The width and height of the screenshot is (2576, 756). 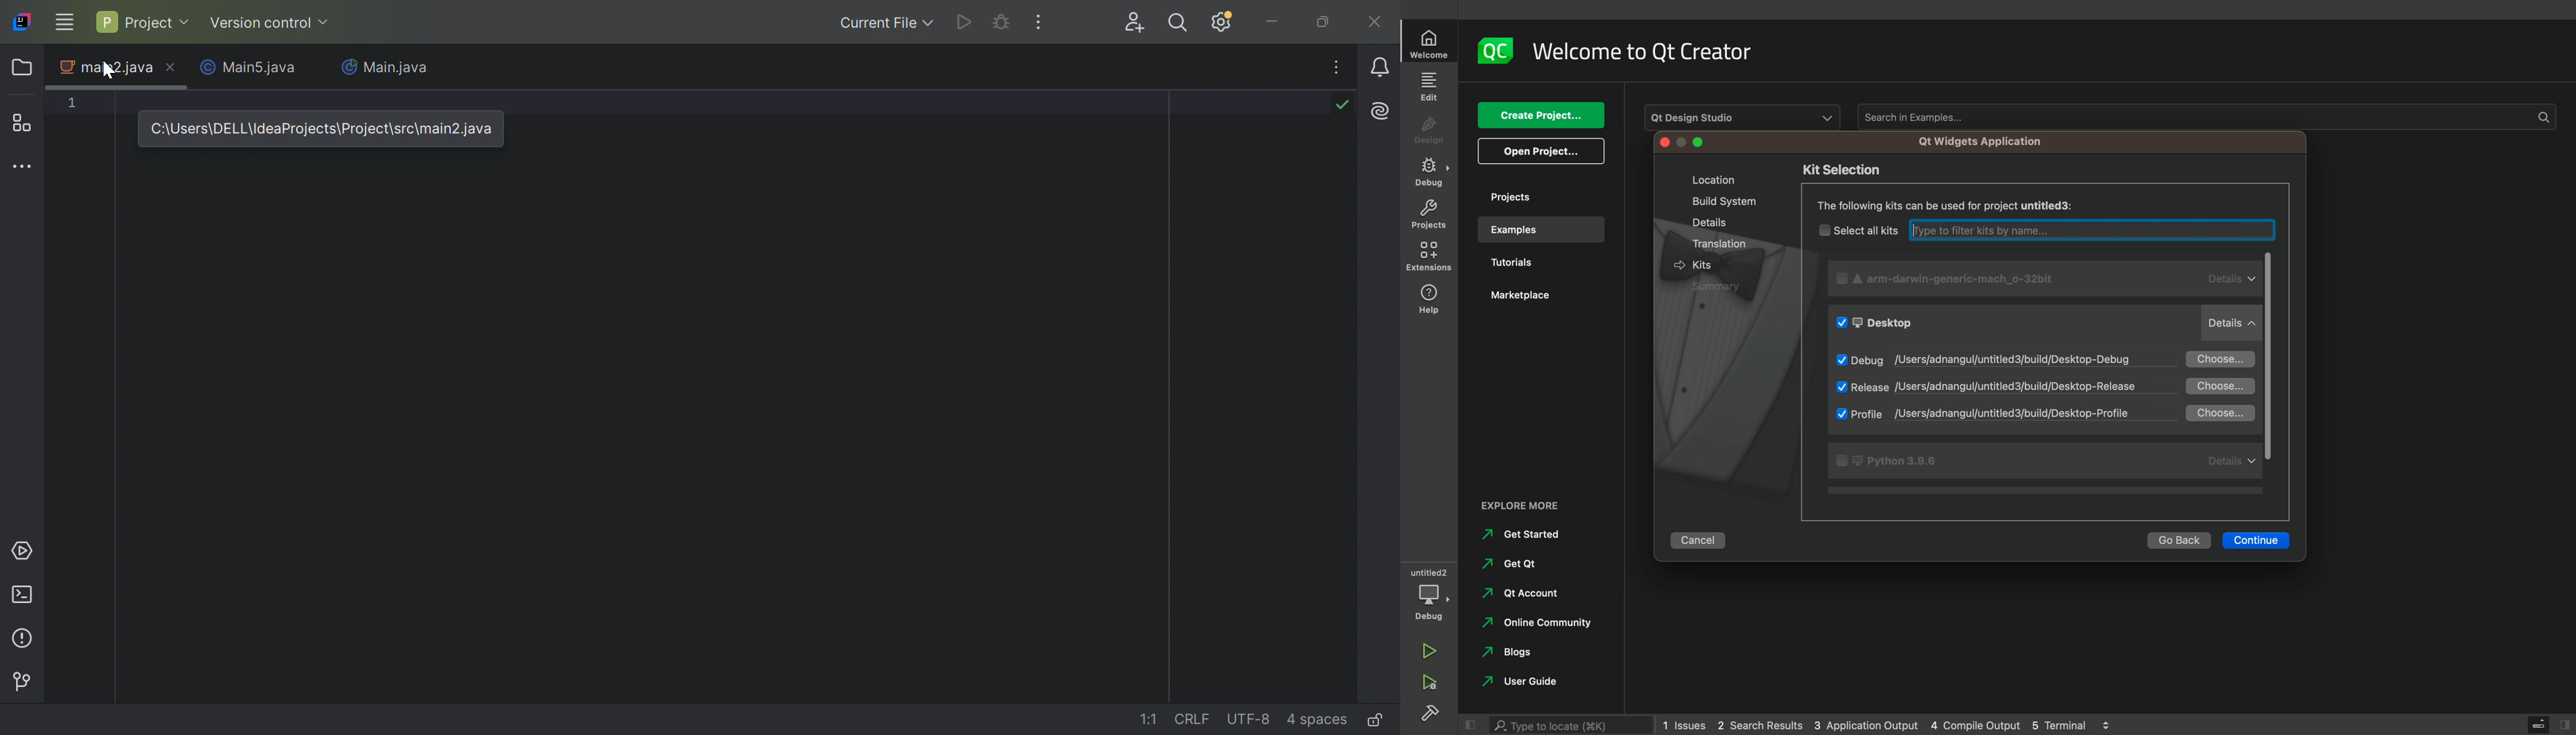 I want to click on , so click(x=1510, y=655).